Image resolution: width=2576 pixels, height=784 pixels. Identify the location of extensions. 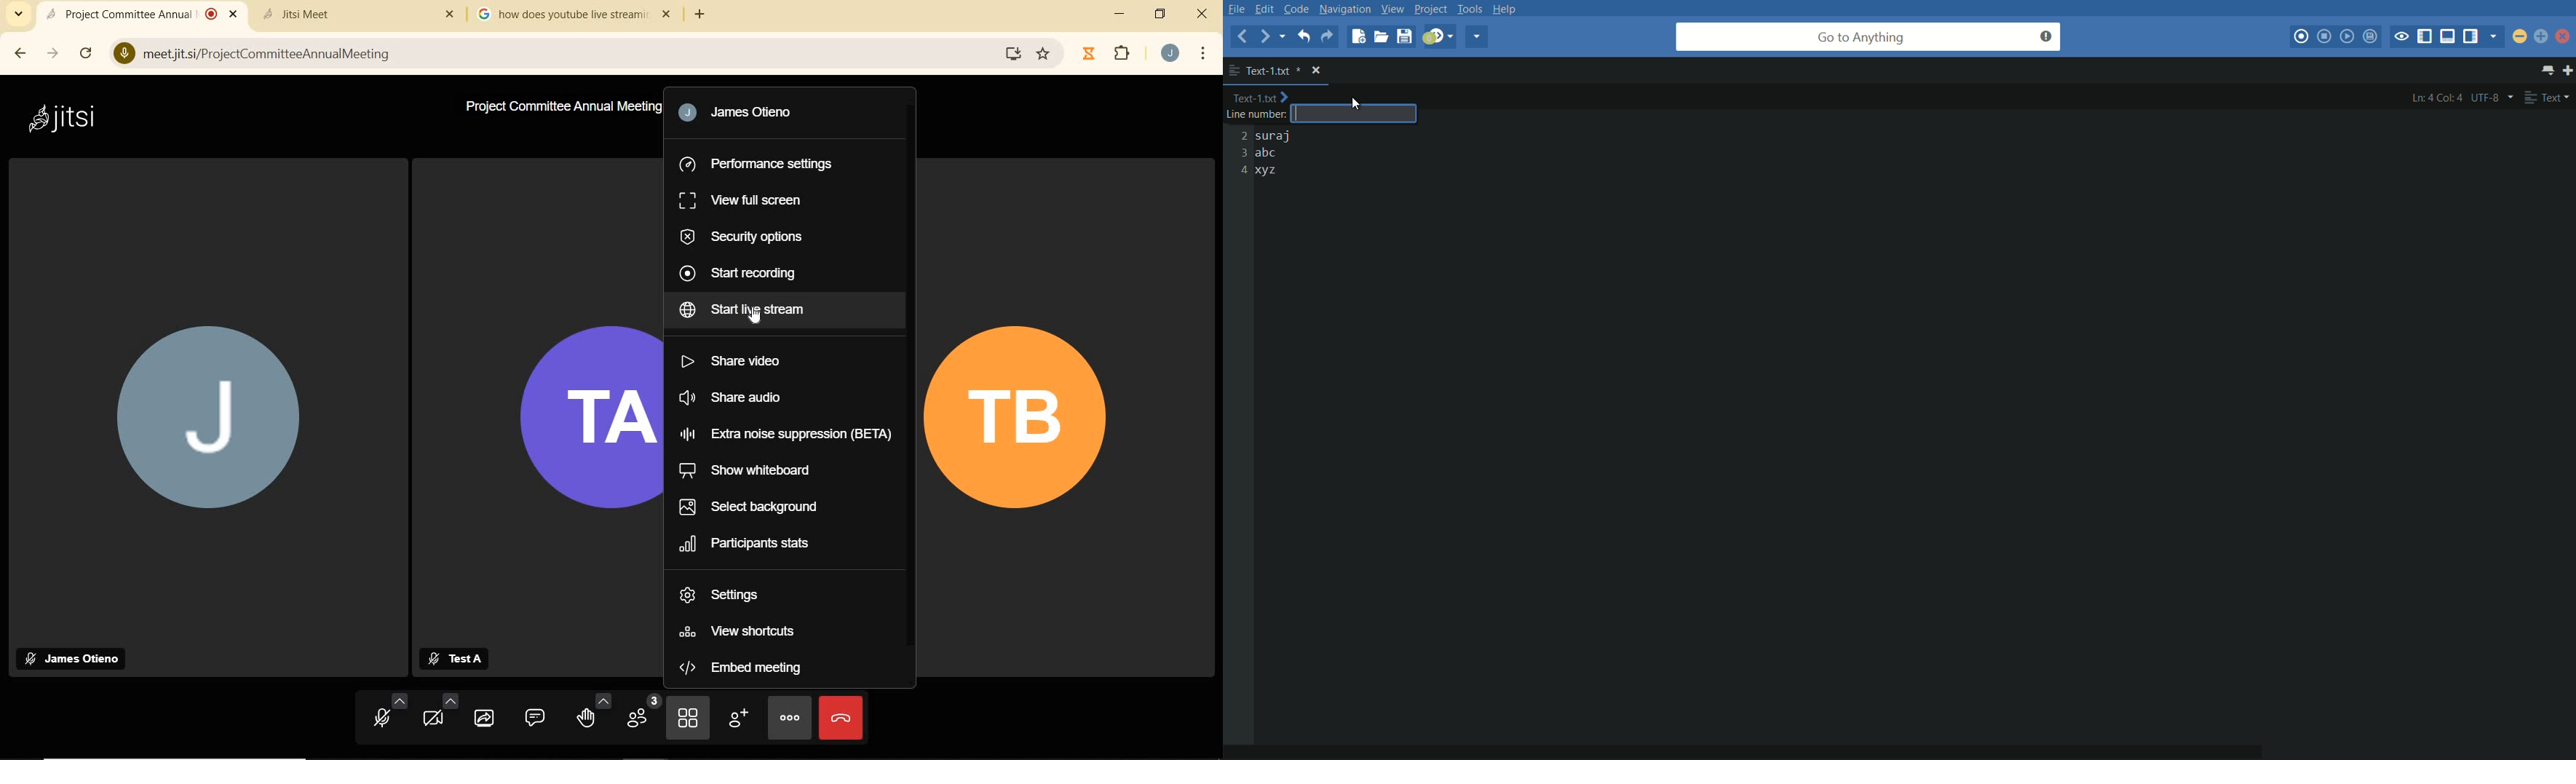
(1125, 55).